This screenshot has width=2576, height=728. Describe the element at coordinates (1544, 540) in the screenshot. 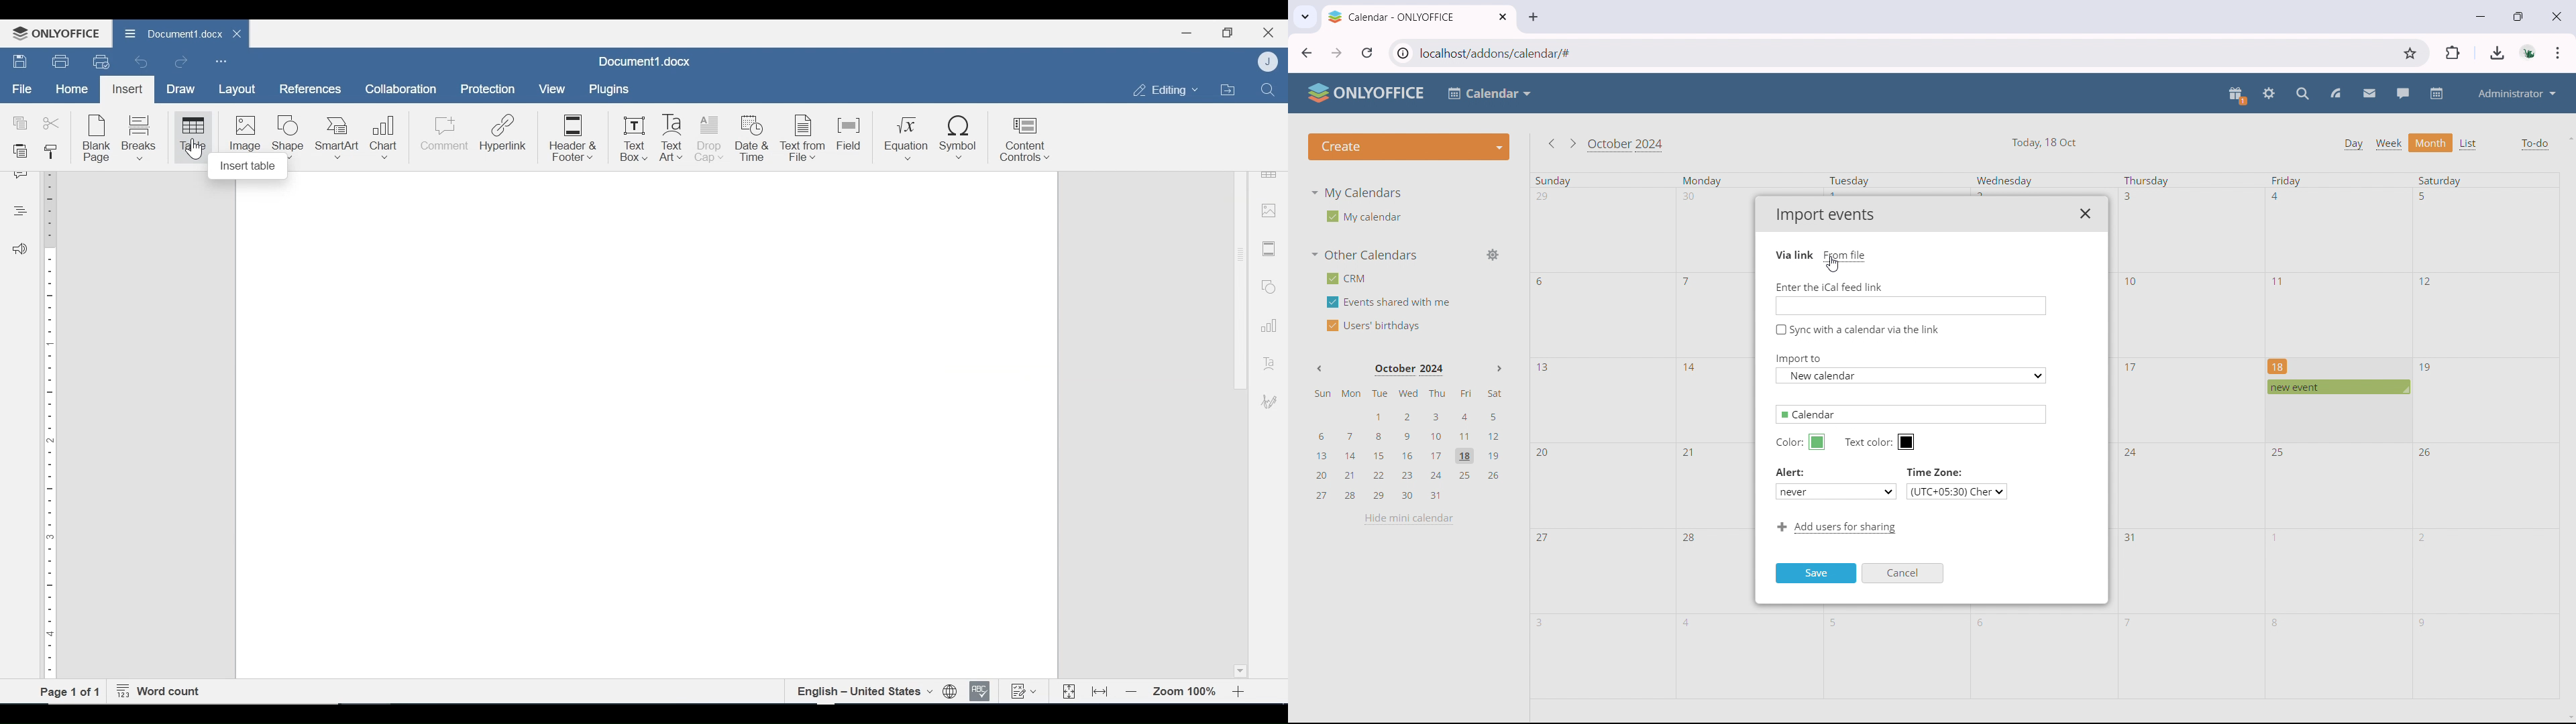

I see `27` at that location.